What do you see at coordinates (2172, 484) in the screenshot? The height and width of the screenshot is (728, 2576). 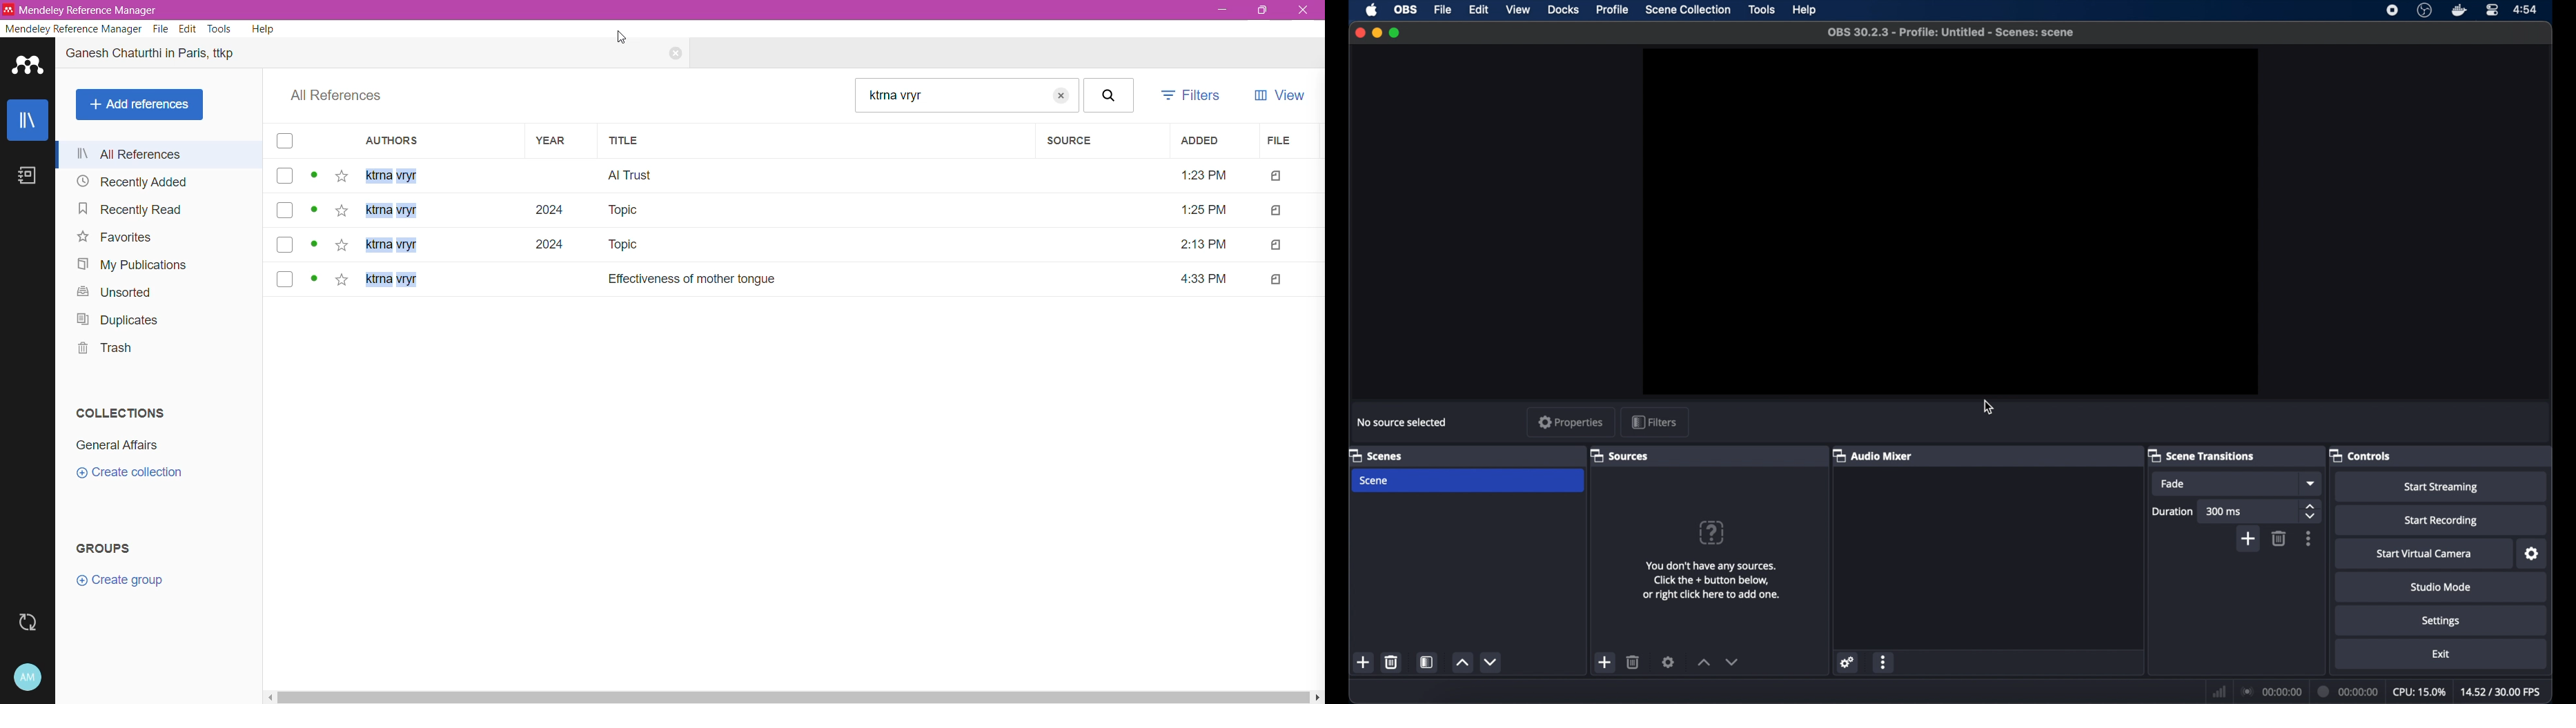 I see `fade` at bounding box center [2172, 484].